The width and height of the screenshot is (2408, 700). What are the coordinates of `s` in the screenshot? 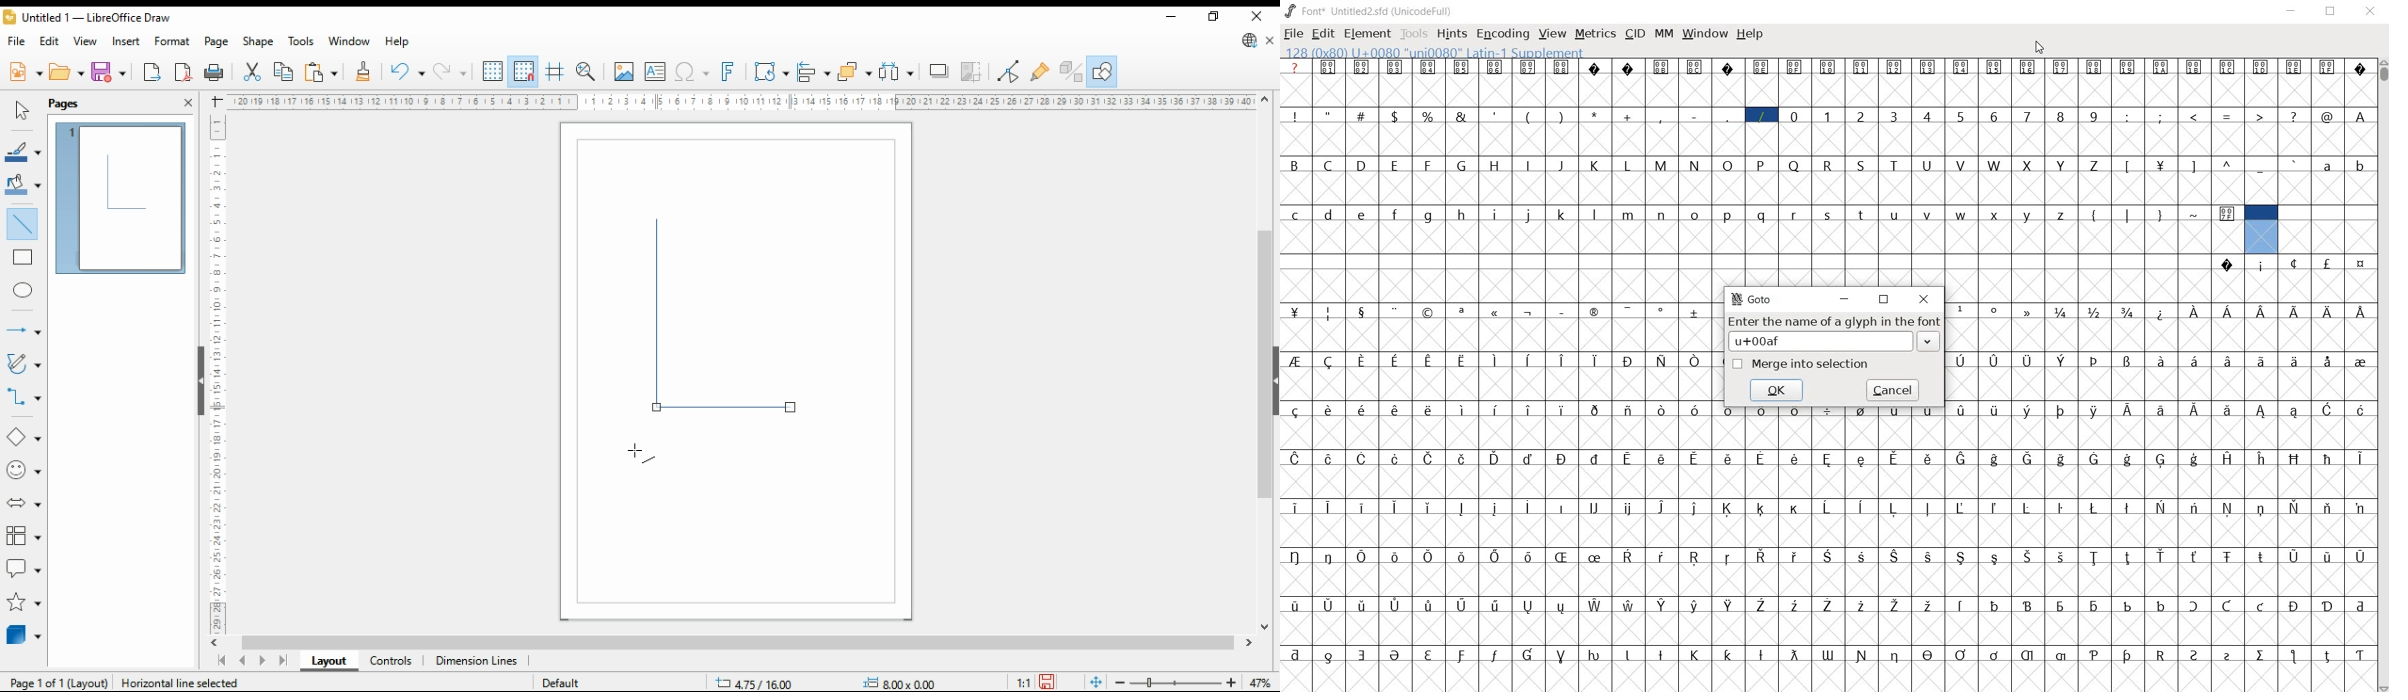 It's located at (1829, 213).